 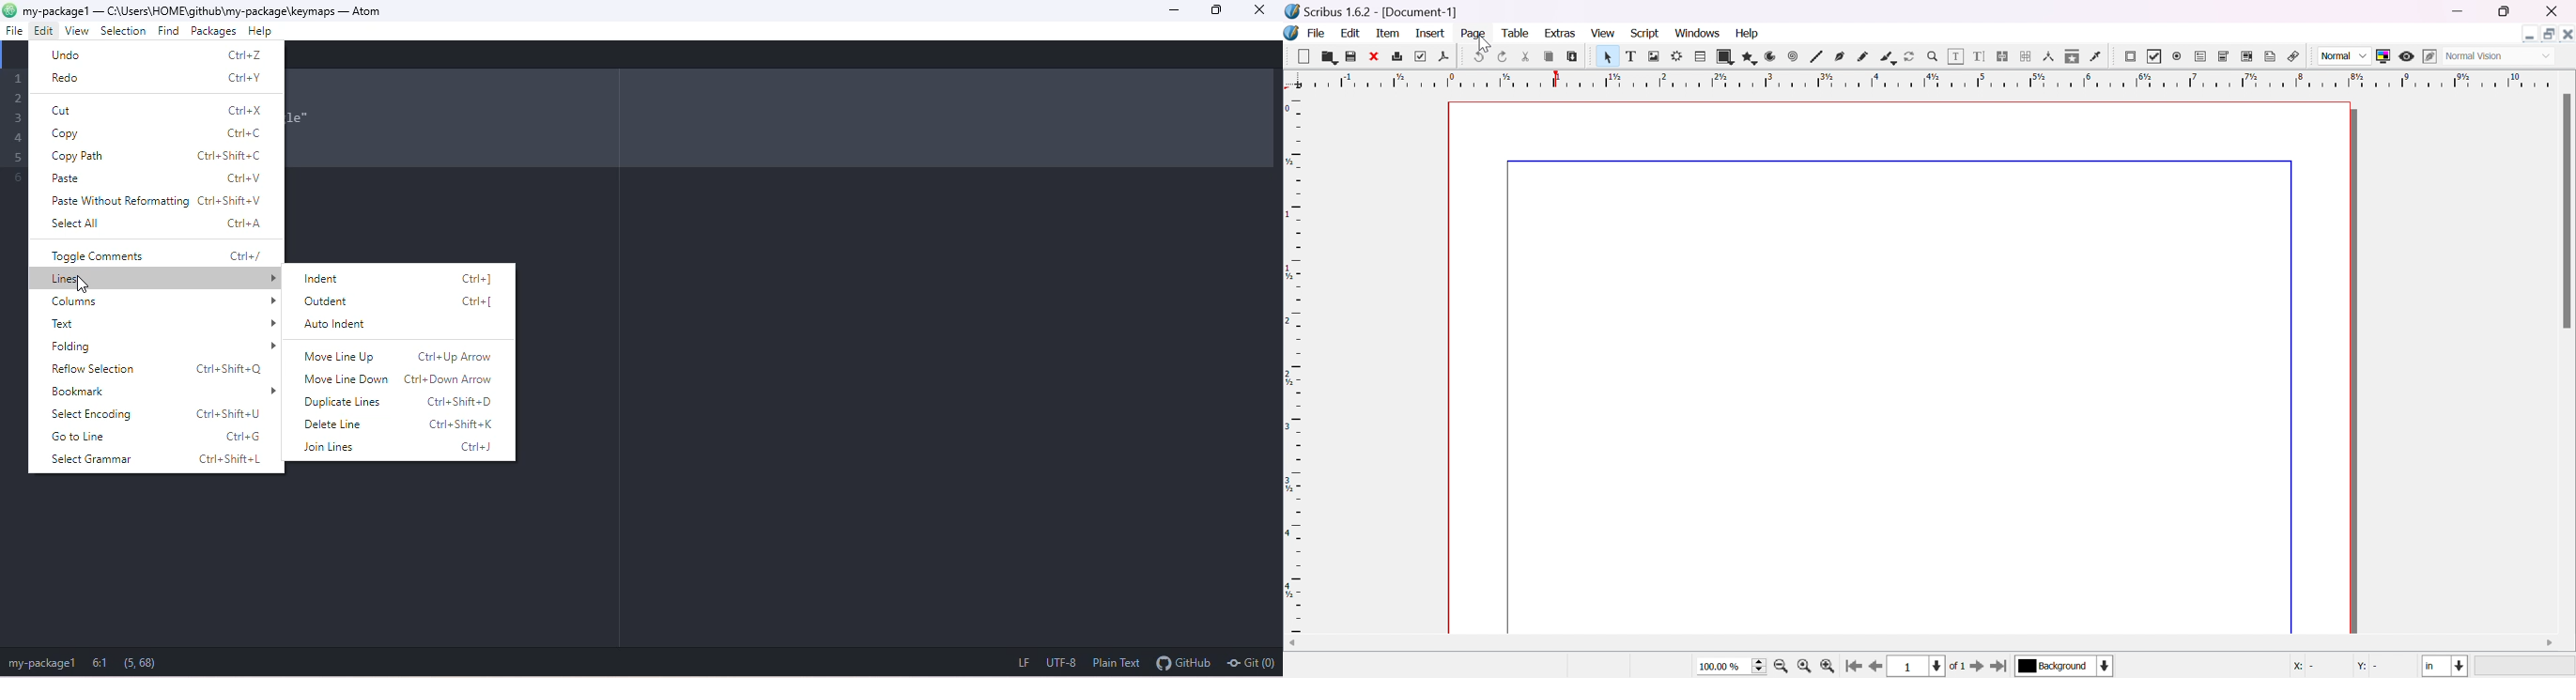 I want to click on print, so click(x=1401, y=56).